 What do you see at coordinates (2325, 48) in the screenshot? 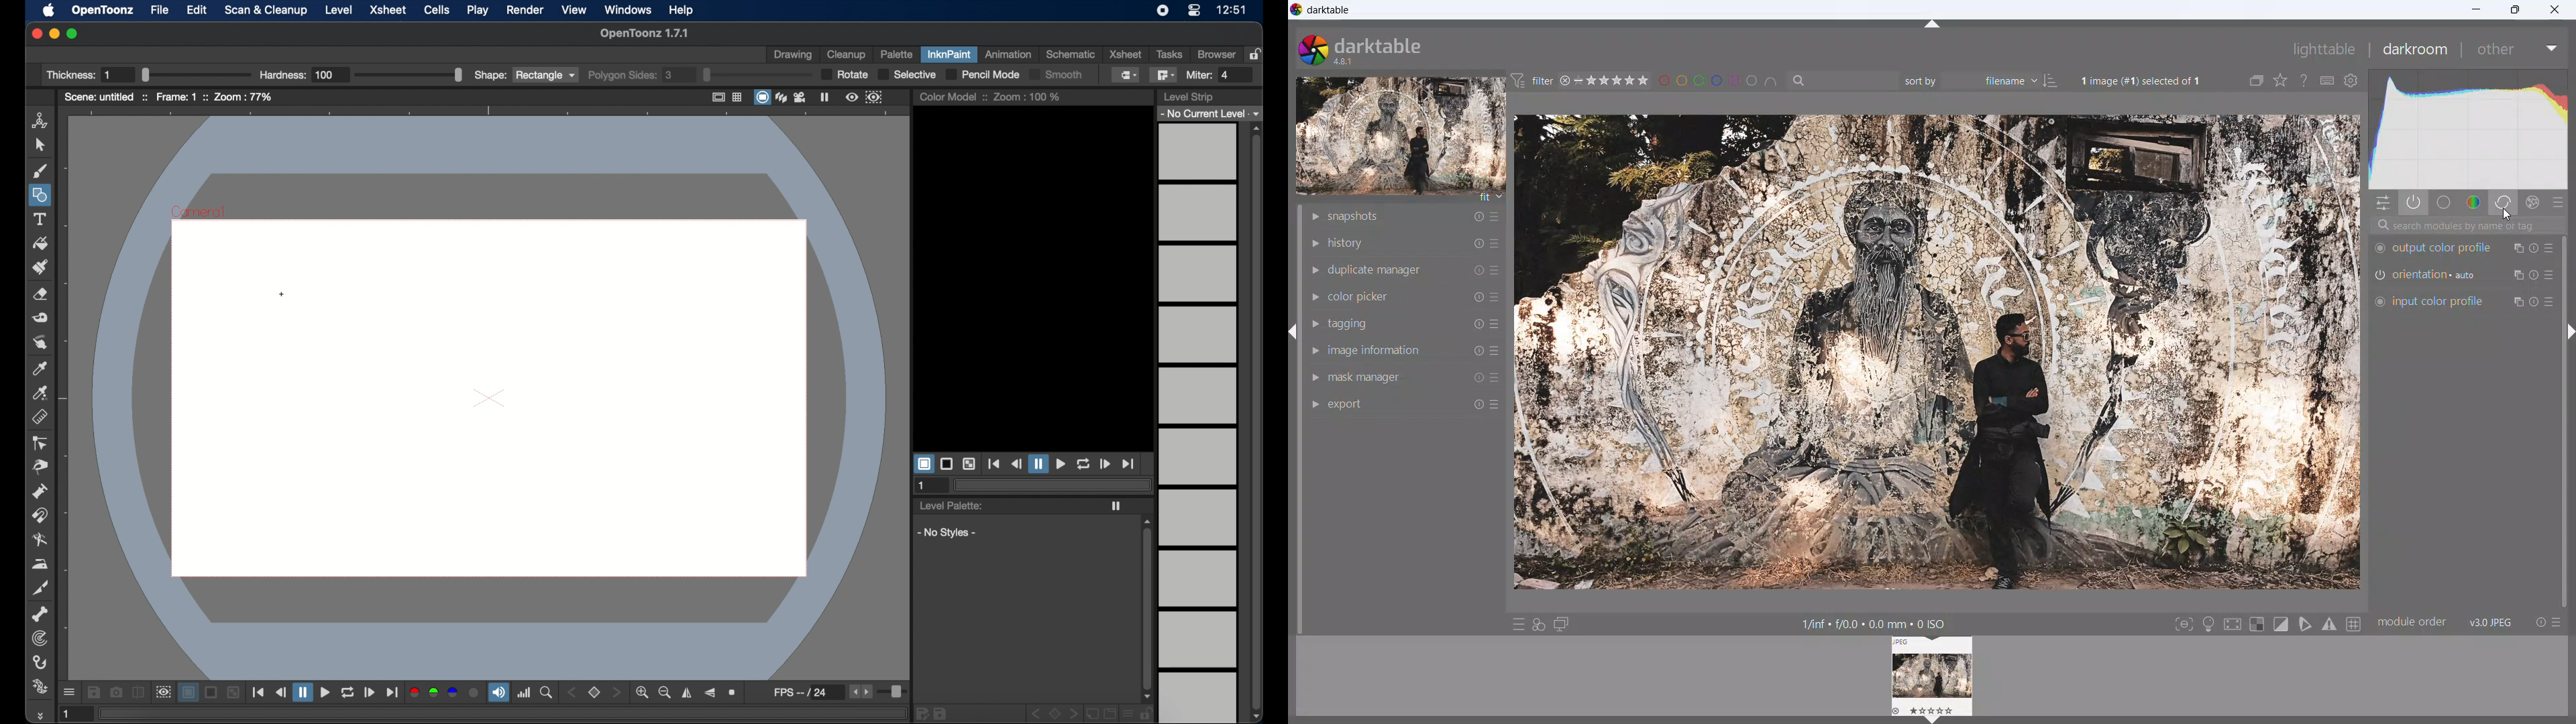
I see `lighttable` at bounding box center [2325, 48].